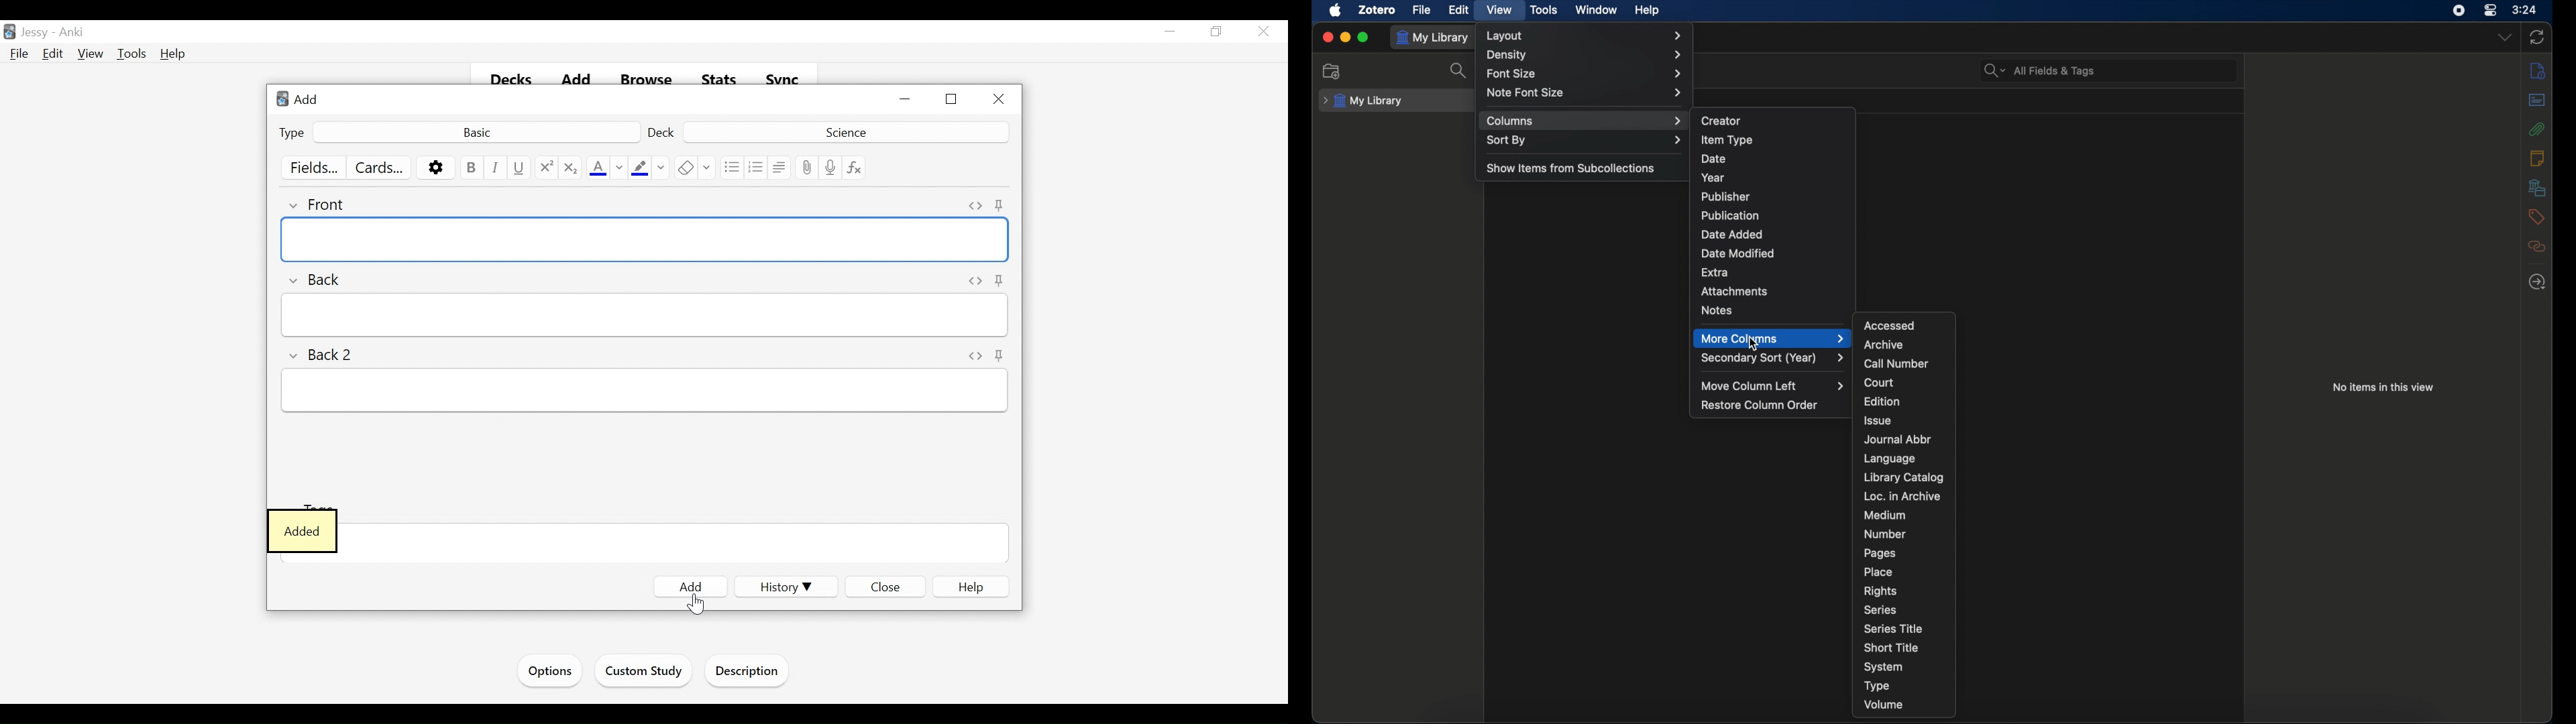 The width and height of the screenshot is (2576, 728). What do you see at coordinates (1879, 382) in the screenshot?
I see `court` at bounding box center [1879, 382].